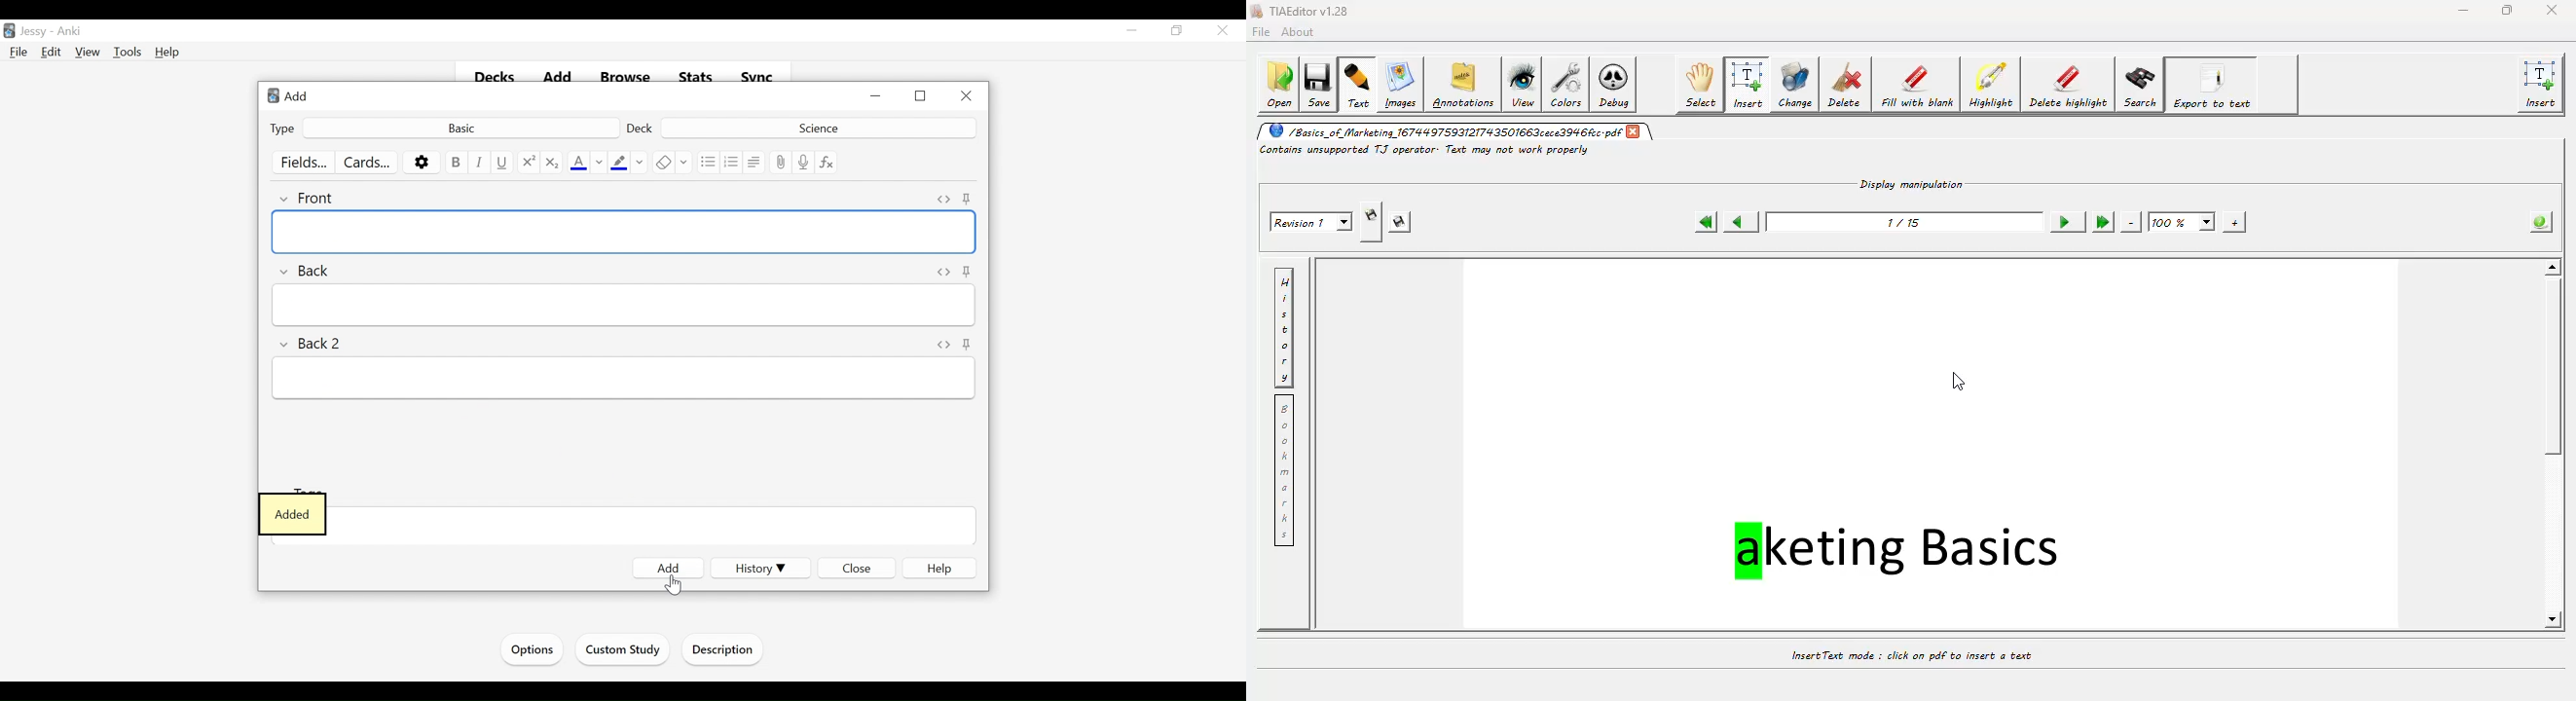 The width and height of the screenshot is (2576, 728). What do you see at coordinates (969, 271) in the screenshot?
I see `` at bounding box center [969, 271].